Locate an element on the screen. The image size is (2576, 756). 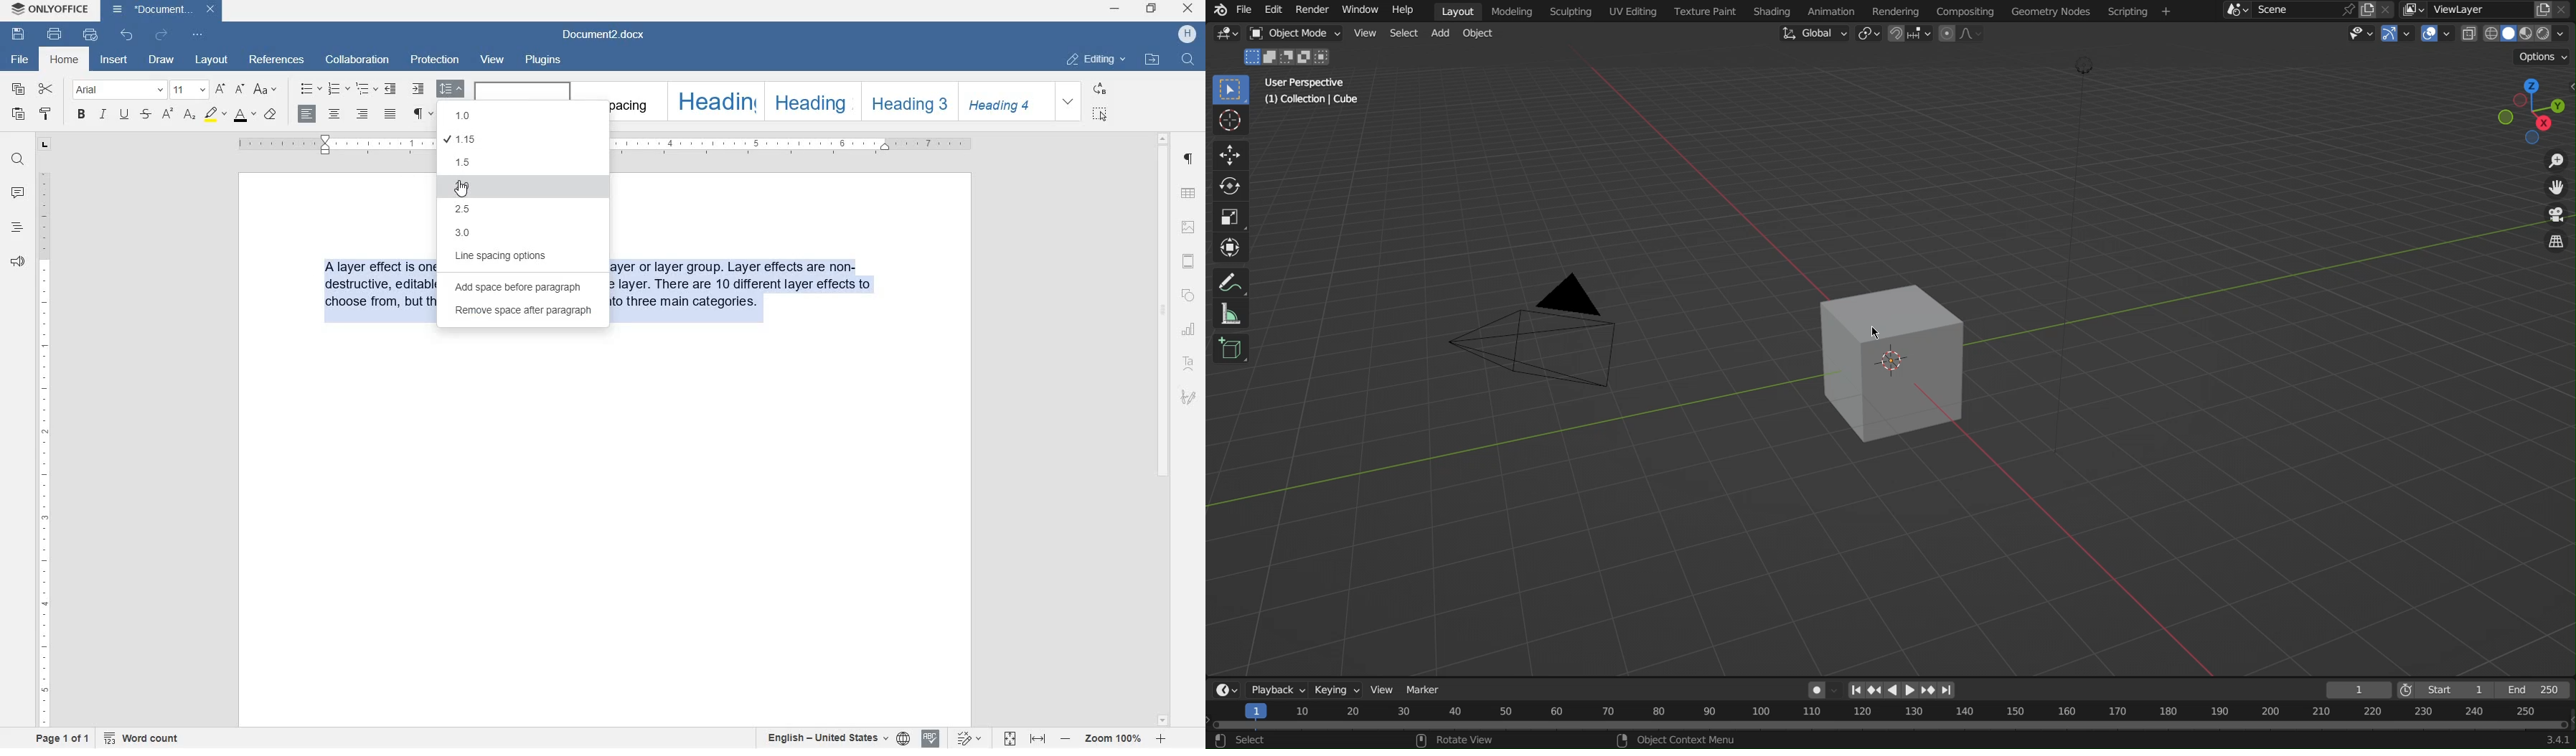
increase indent is located at coordinates (418, 90).